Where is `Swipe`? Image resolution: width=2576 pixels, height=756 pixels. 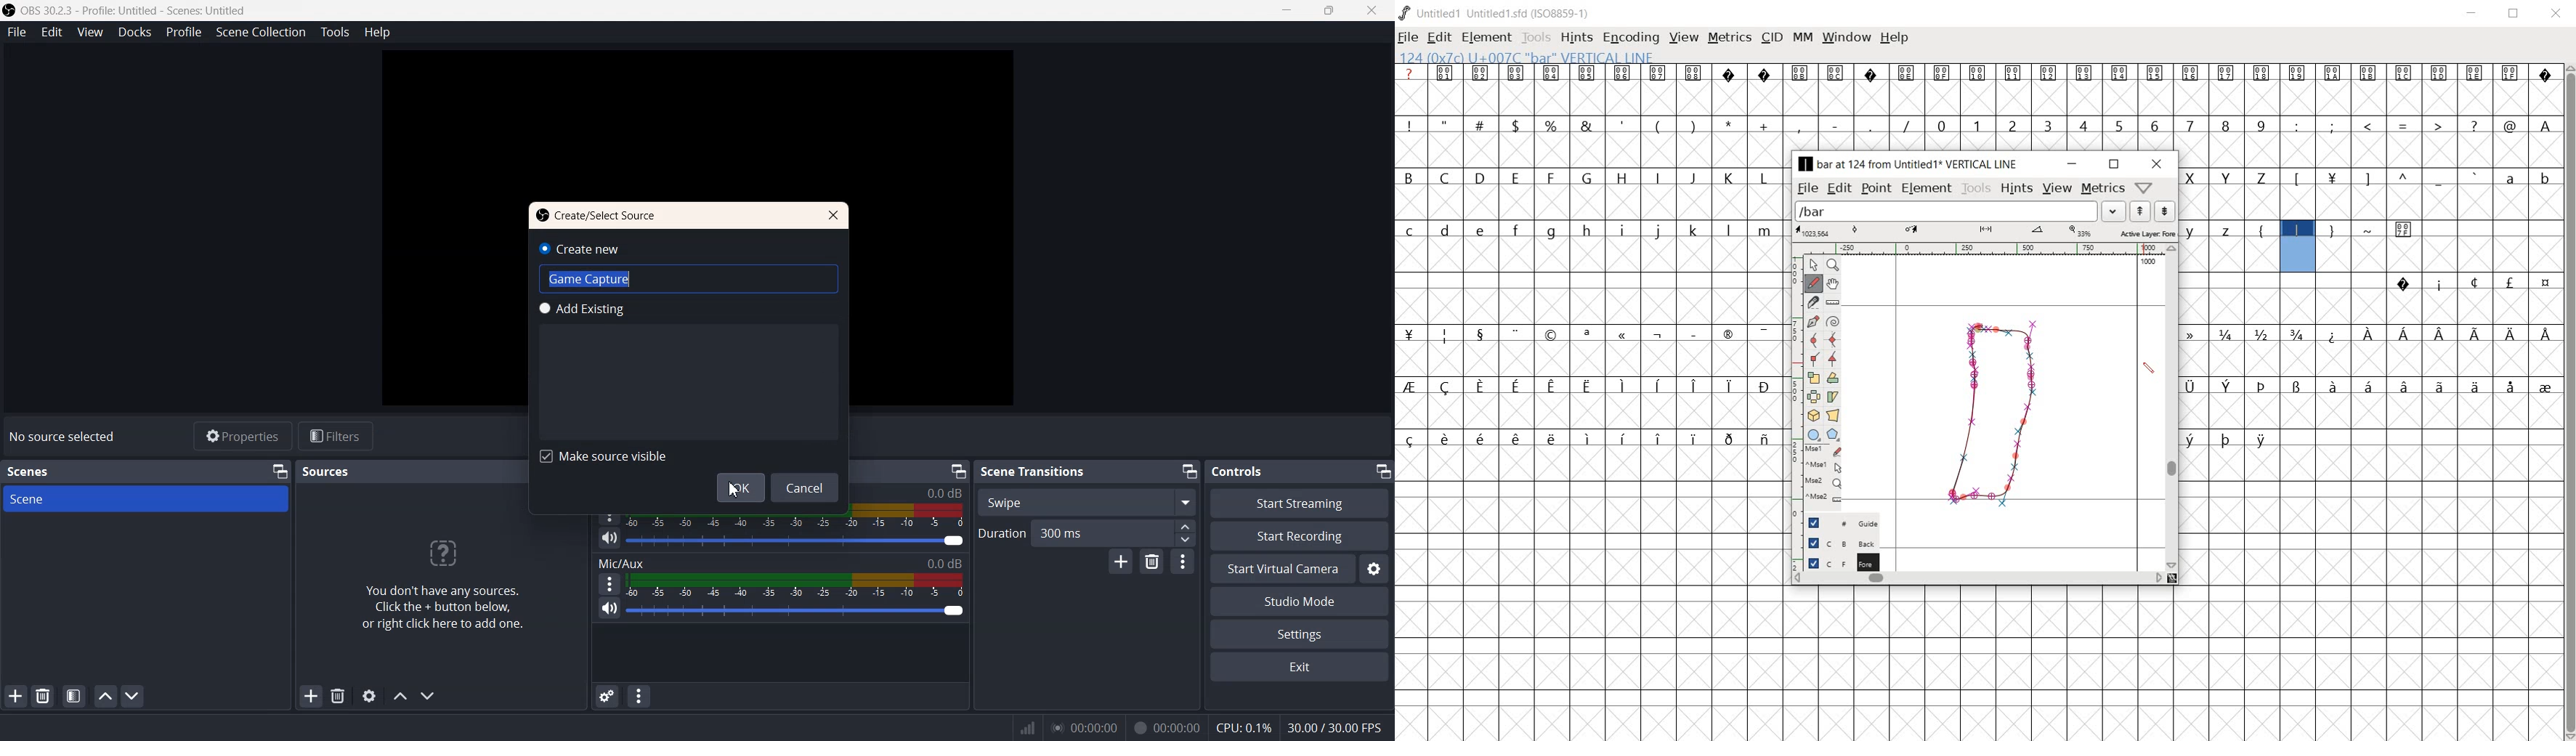
Swipe is located at coordinates (1085, 502).